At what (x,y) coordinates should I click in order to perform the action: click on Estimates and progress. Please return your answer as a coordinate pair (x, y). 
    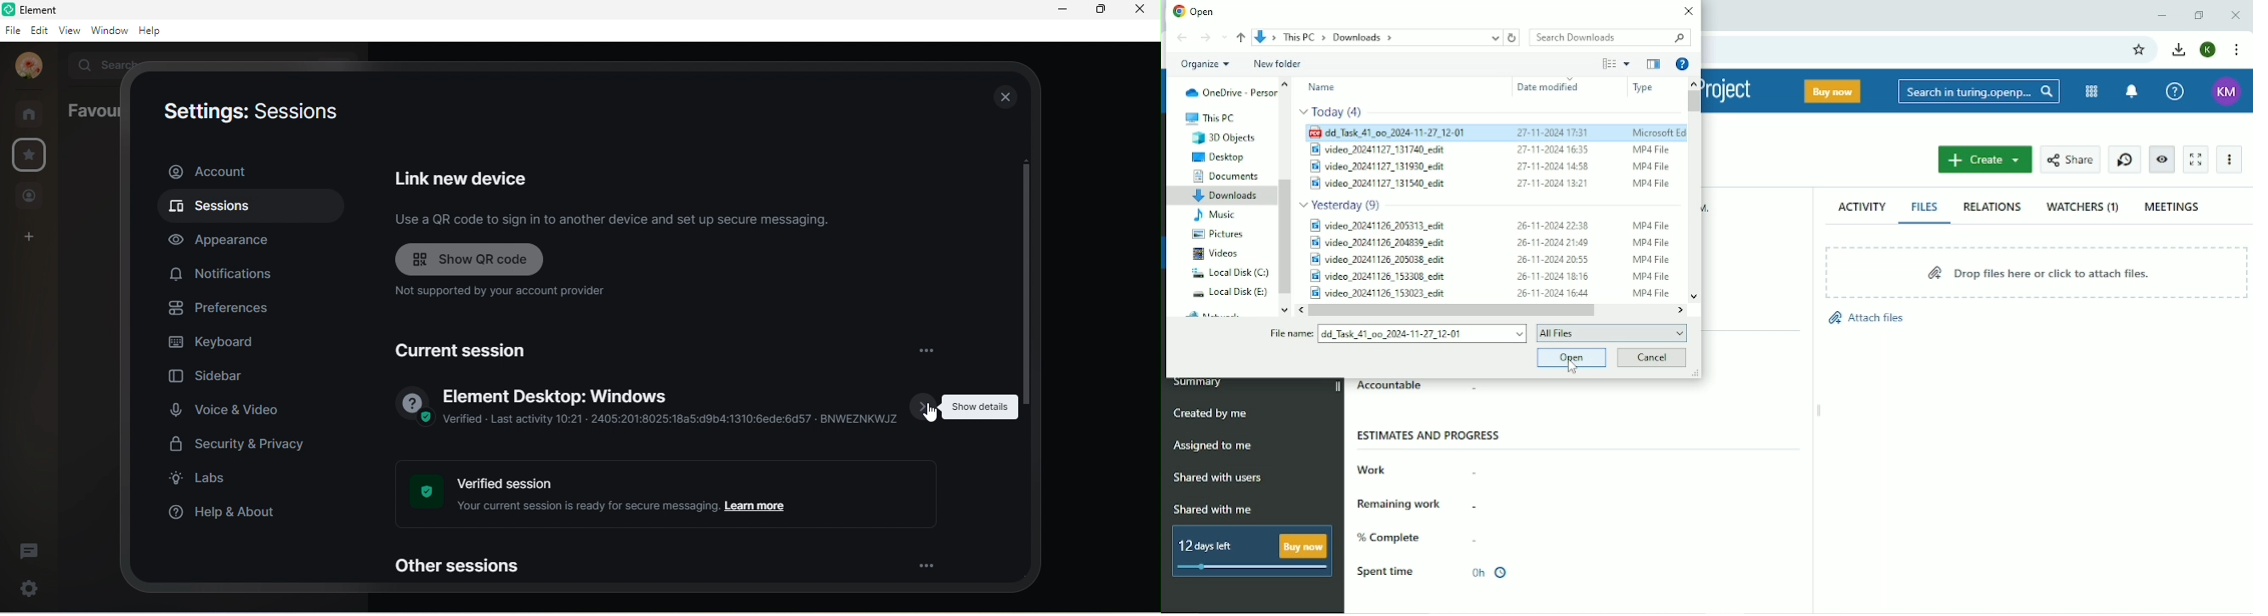
    Looking at the image, I should click on (1431, 435).